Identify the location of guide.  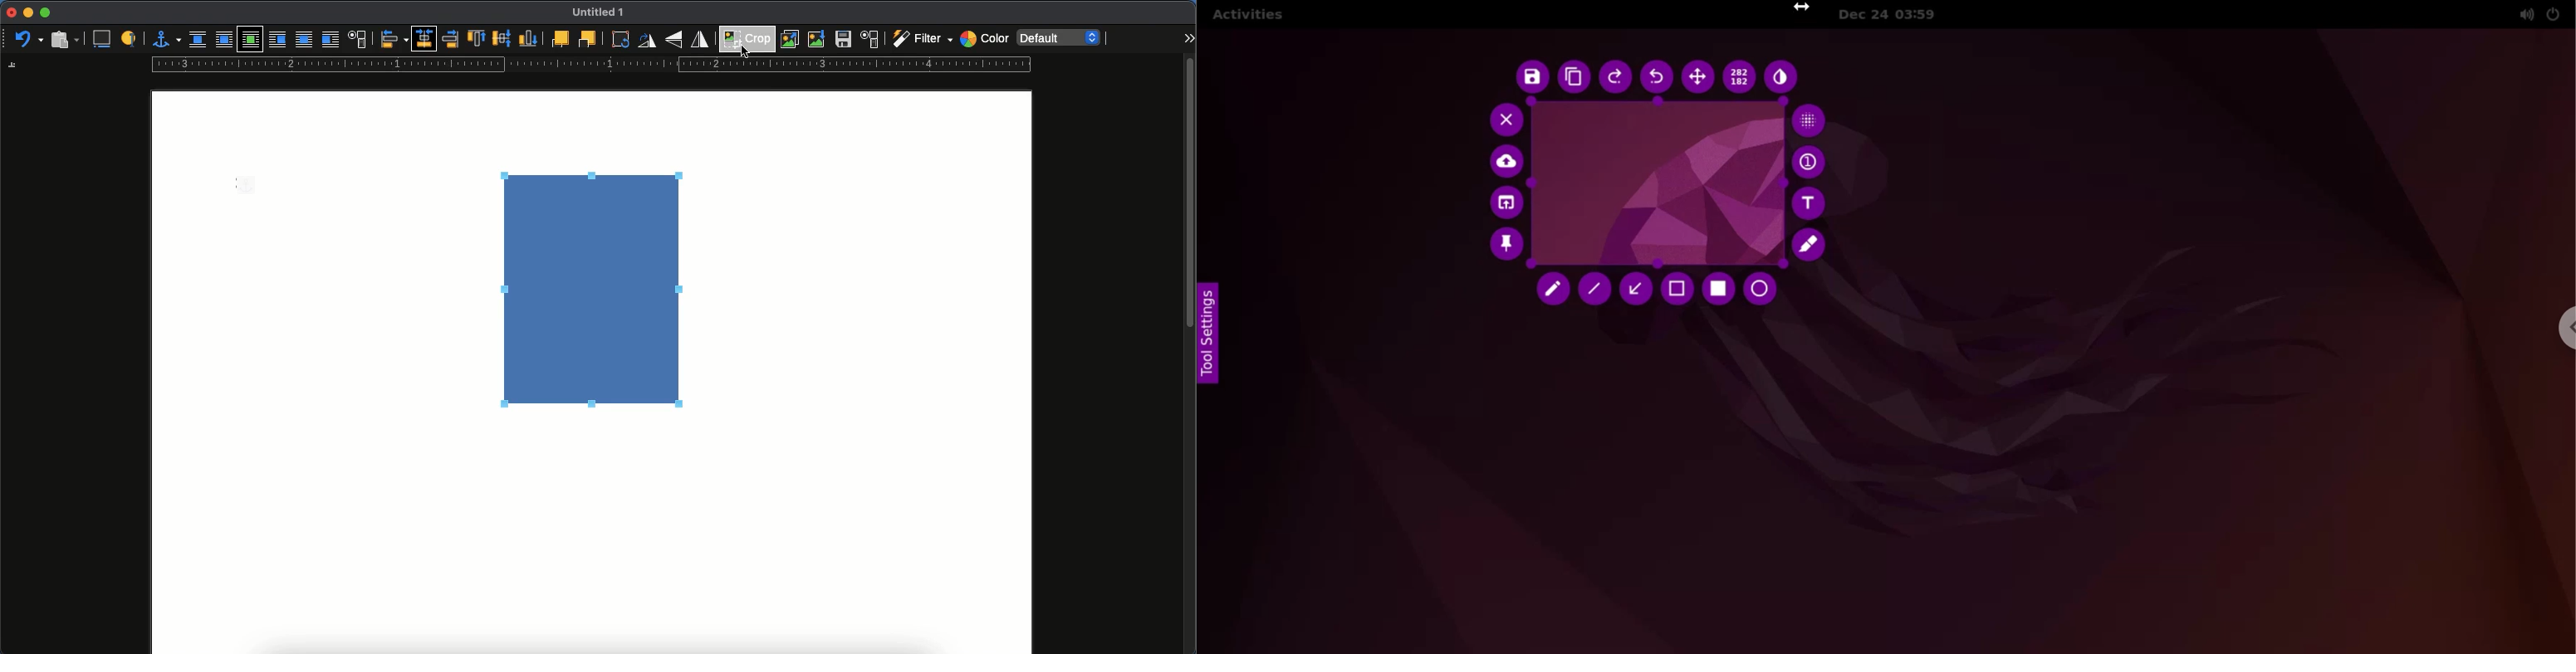
(590, 65).